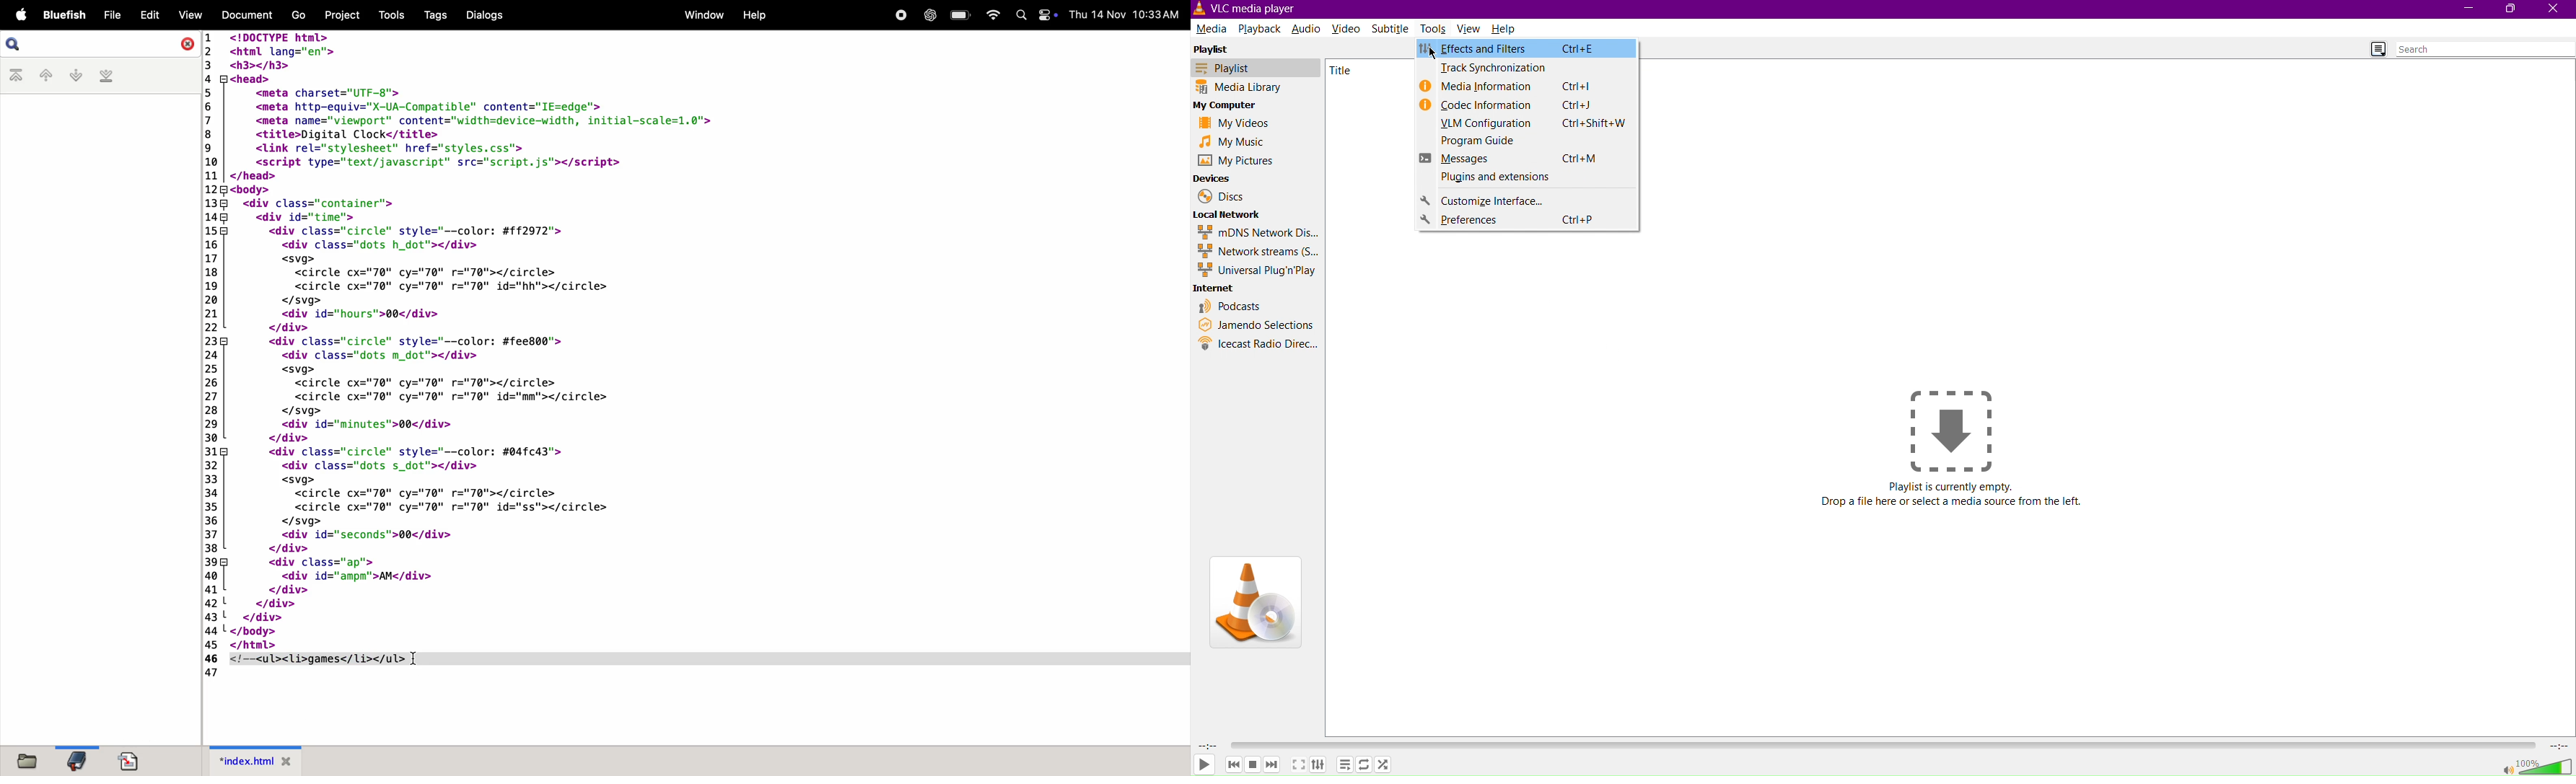  What do you see at coordinates (900, 16) in the screenshot?
I see `record` at bounding box center [900, 16].